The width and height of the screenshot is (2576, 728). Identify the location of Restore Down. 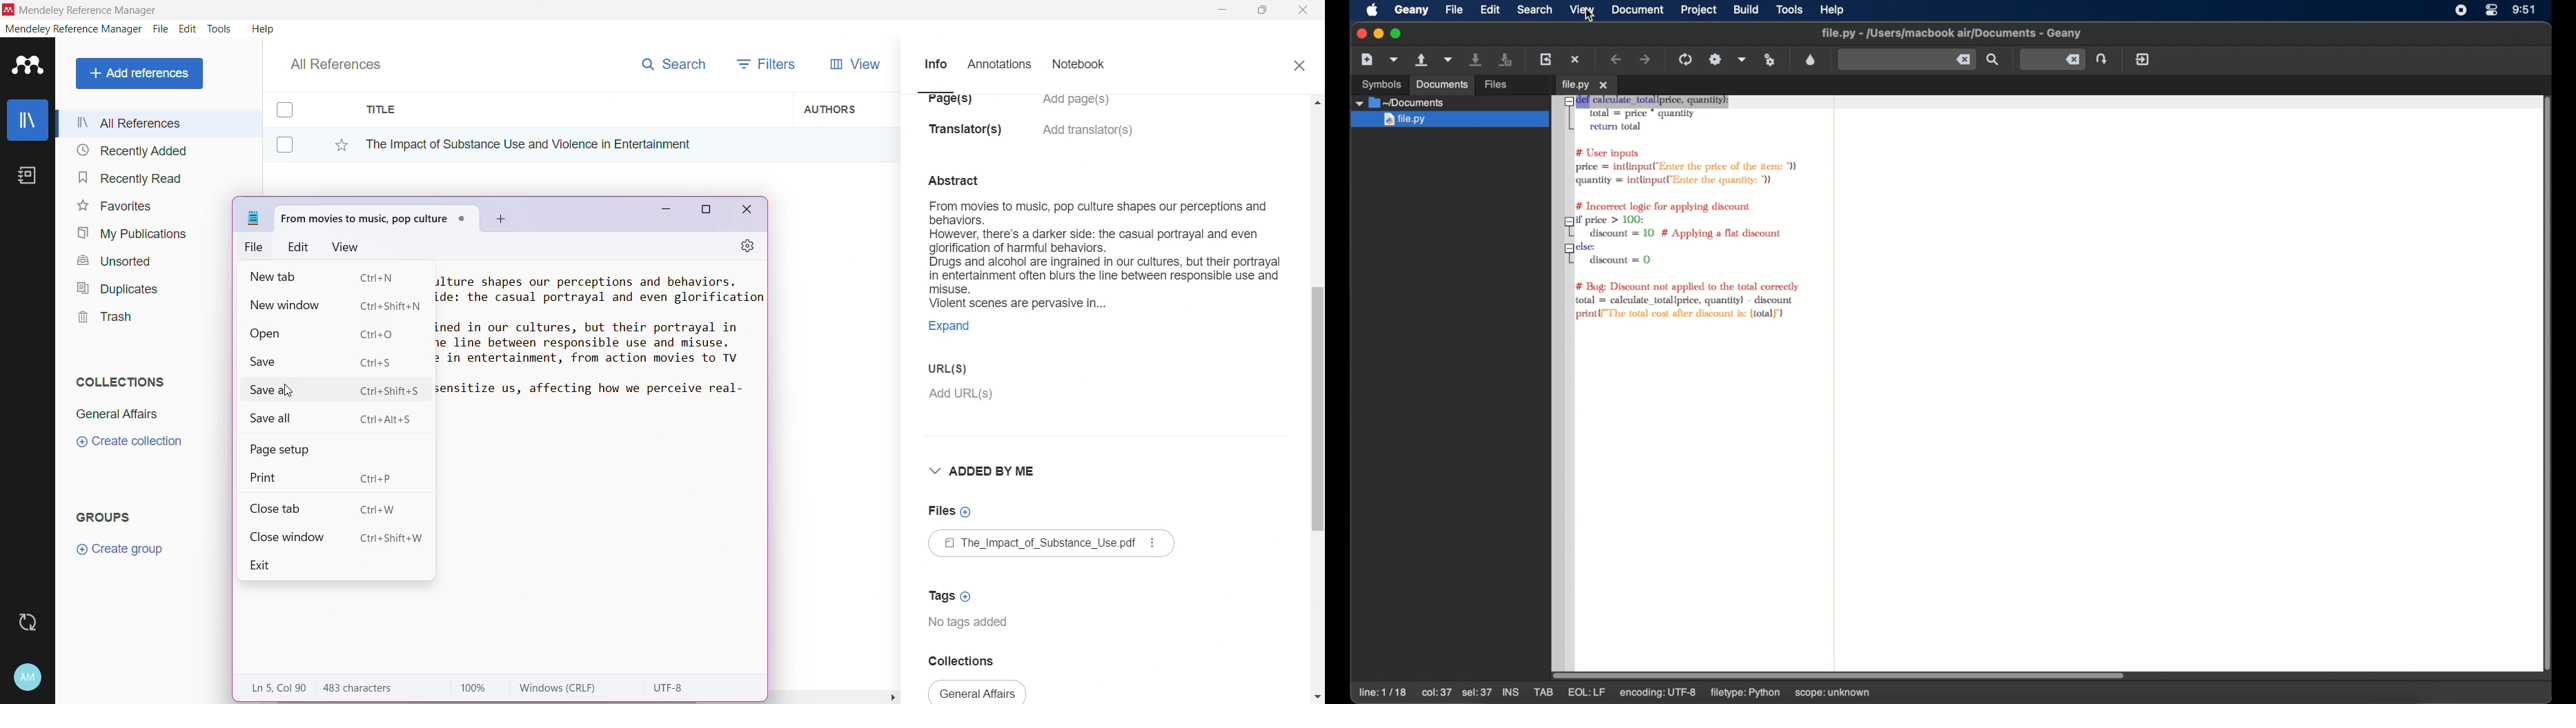
(1264, 11).